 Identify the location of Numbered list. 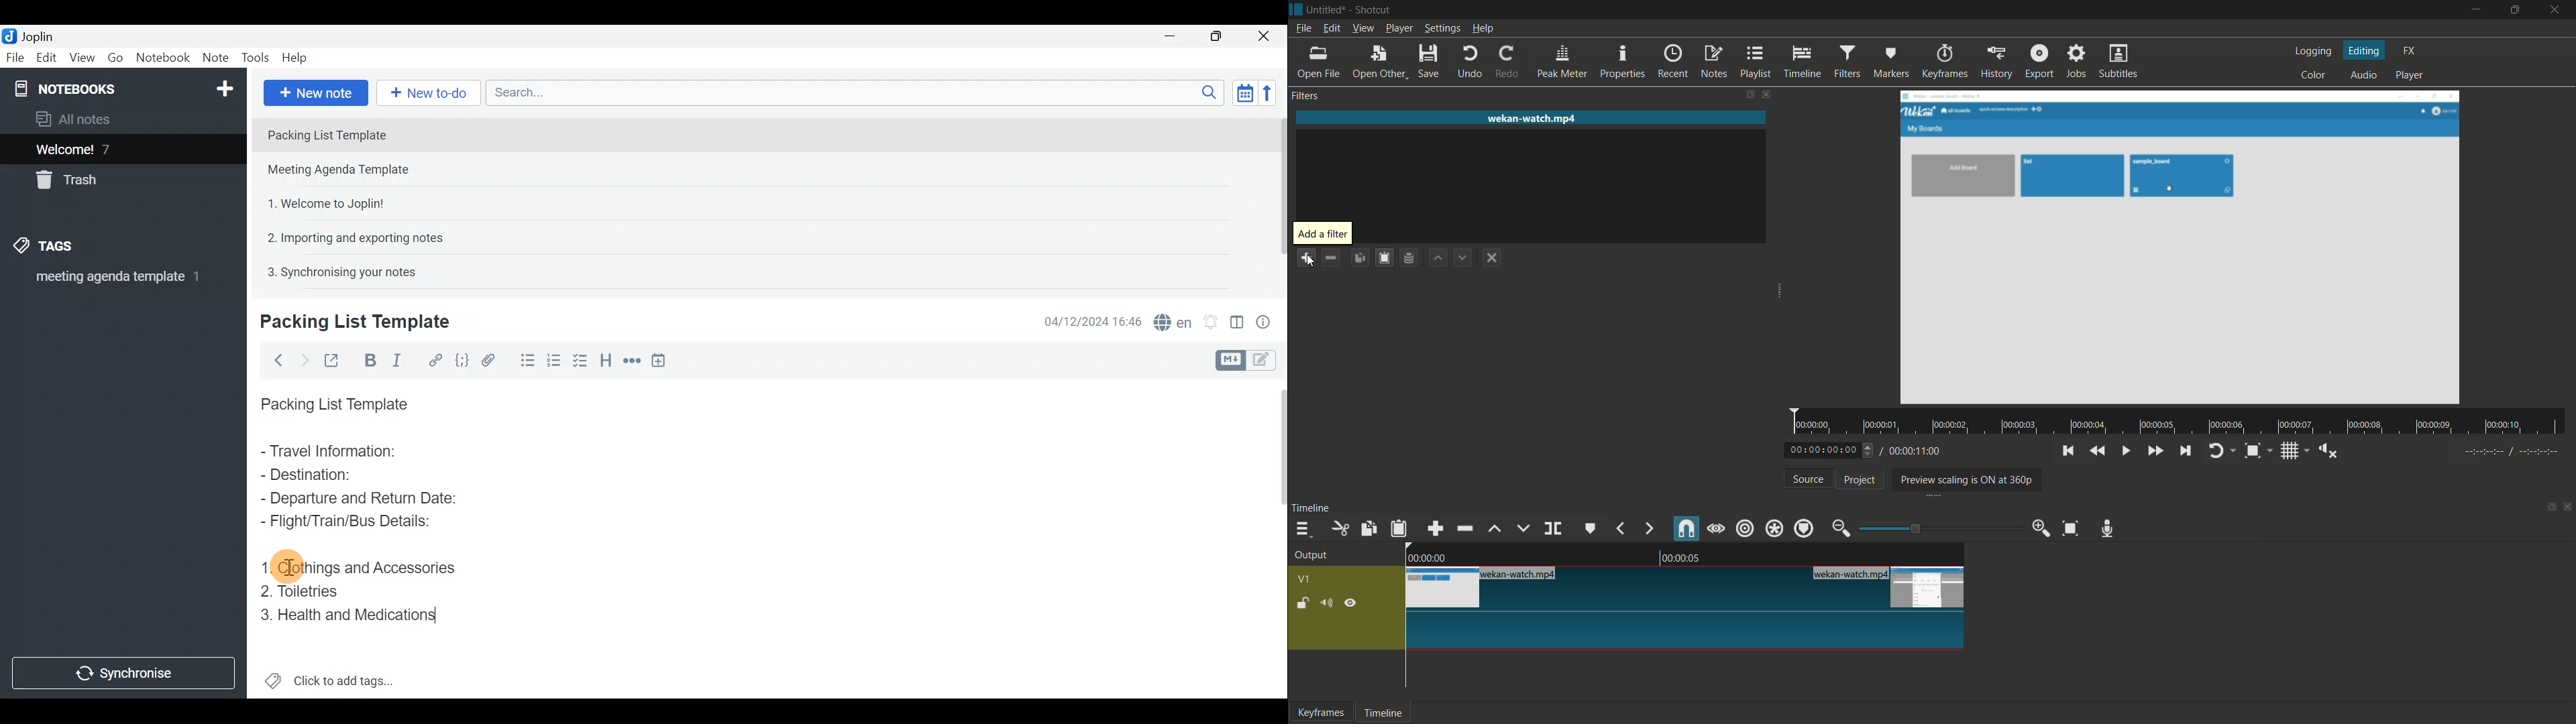
(582, 360).